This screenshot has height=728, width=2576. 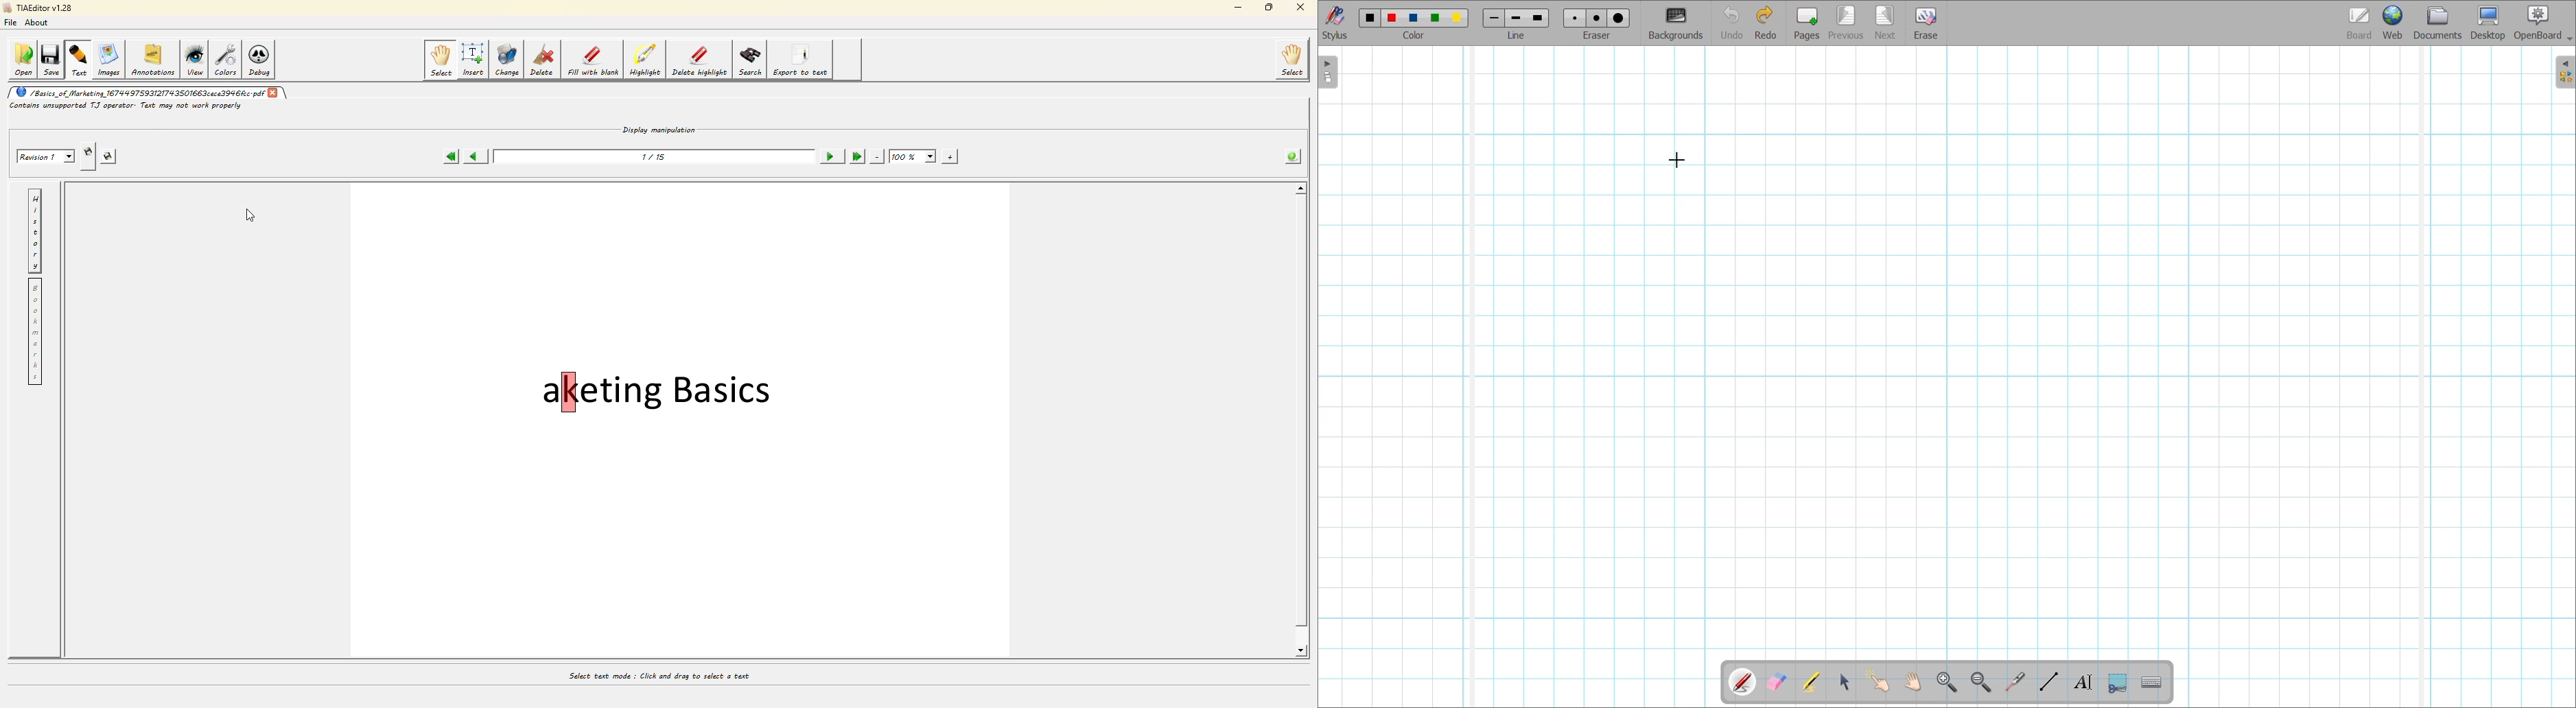 What do you see at coordinates (1776, 682) in the screenshot?
I see `Erase annotation` at bounding box center [1776, 682].